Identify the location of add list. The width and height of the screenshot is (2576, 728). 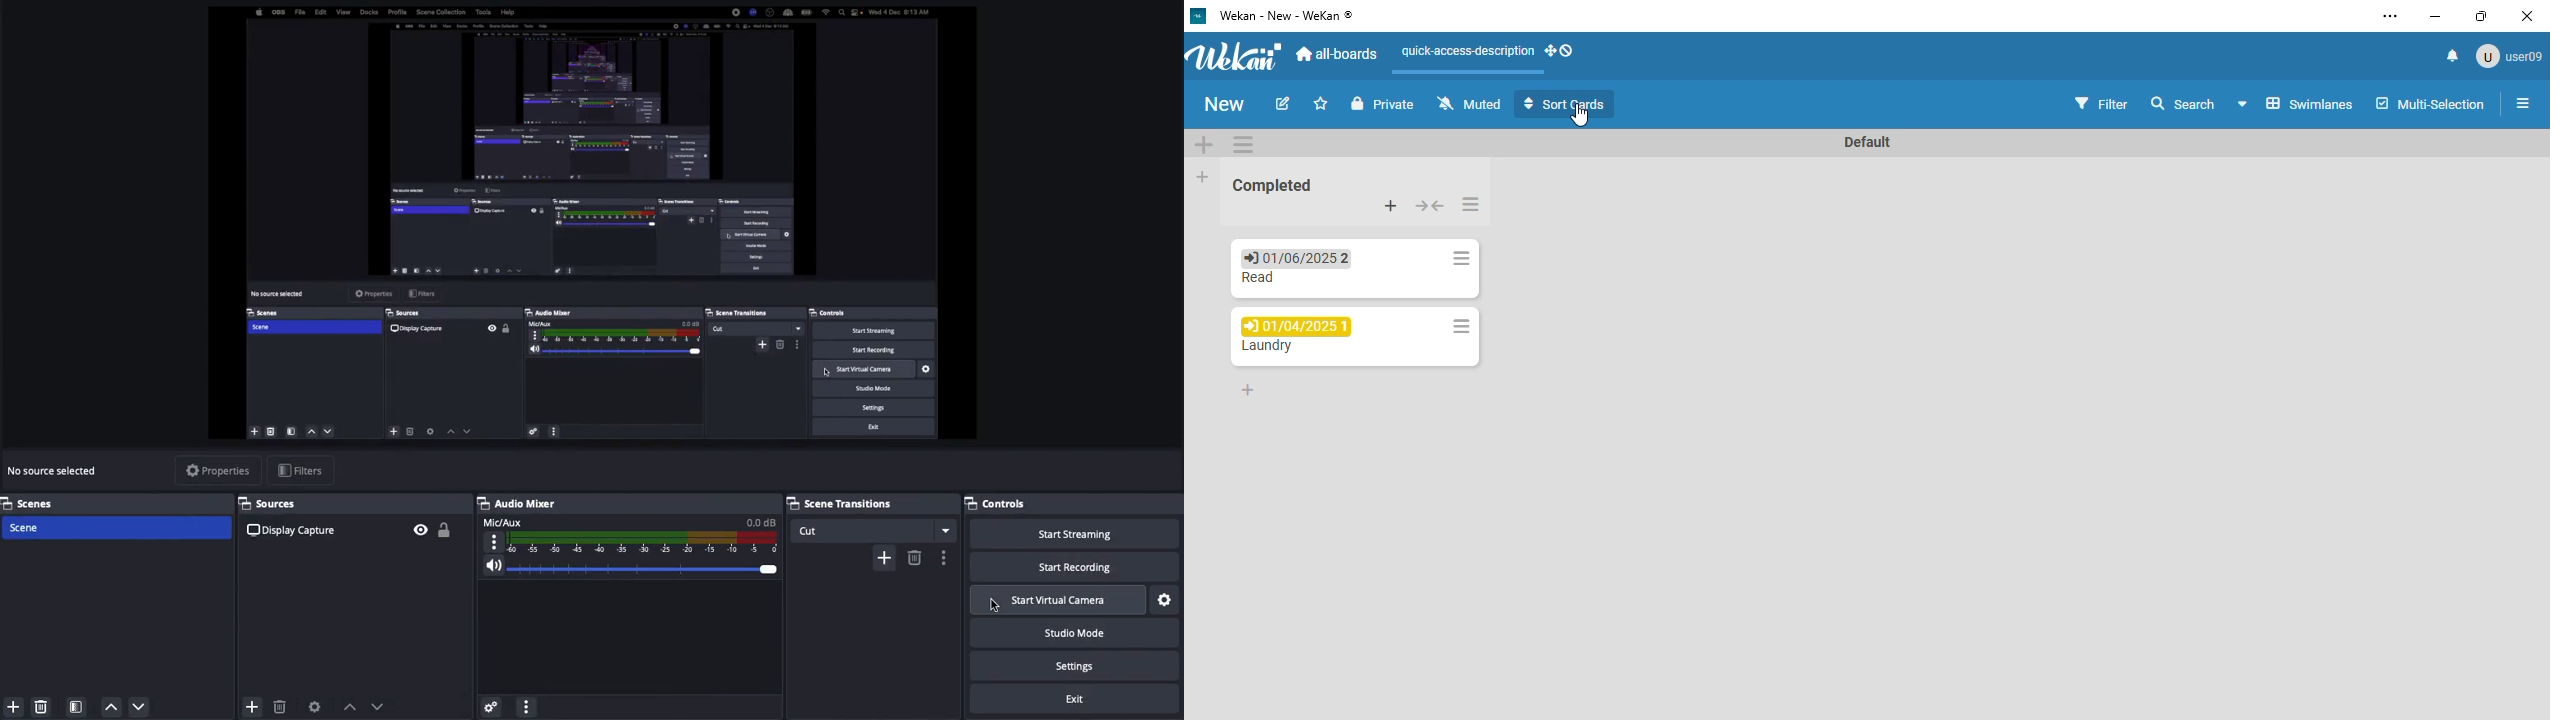
(1203, 176).